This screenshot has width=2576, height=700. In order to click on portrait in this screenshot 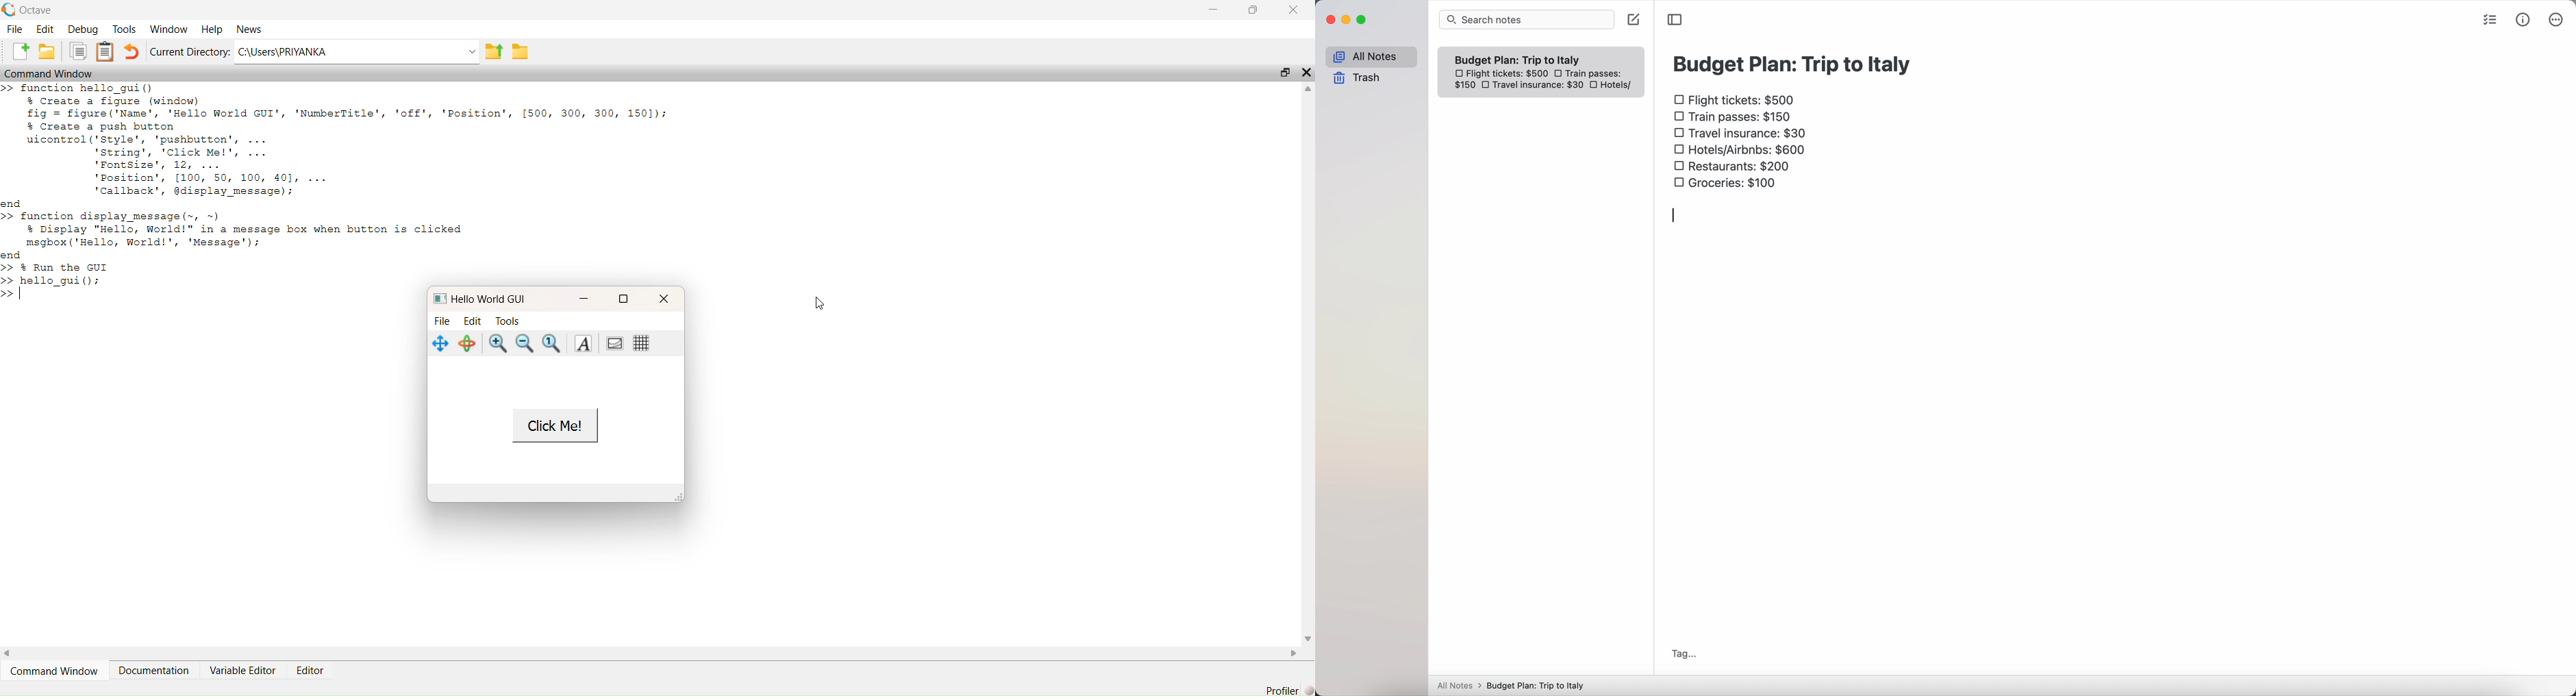, I will do `click(614, 343)`.